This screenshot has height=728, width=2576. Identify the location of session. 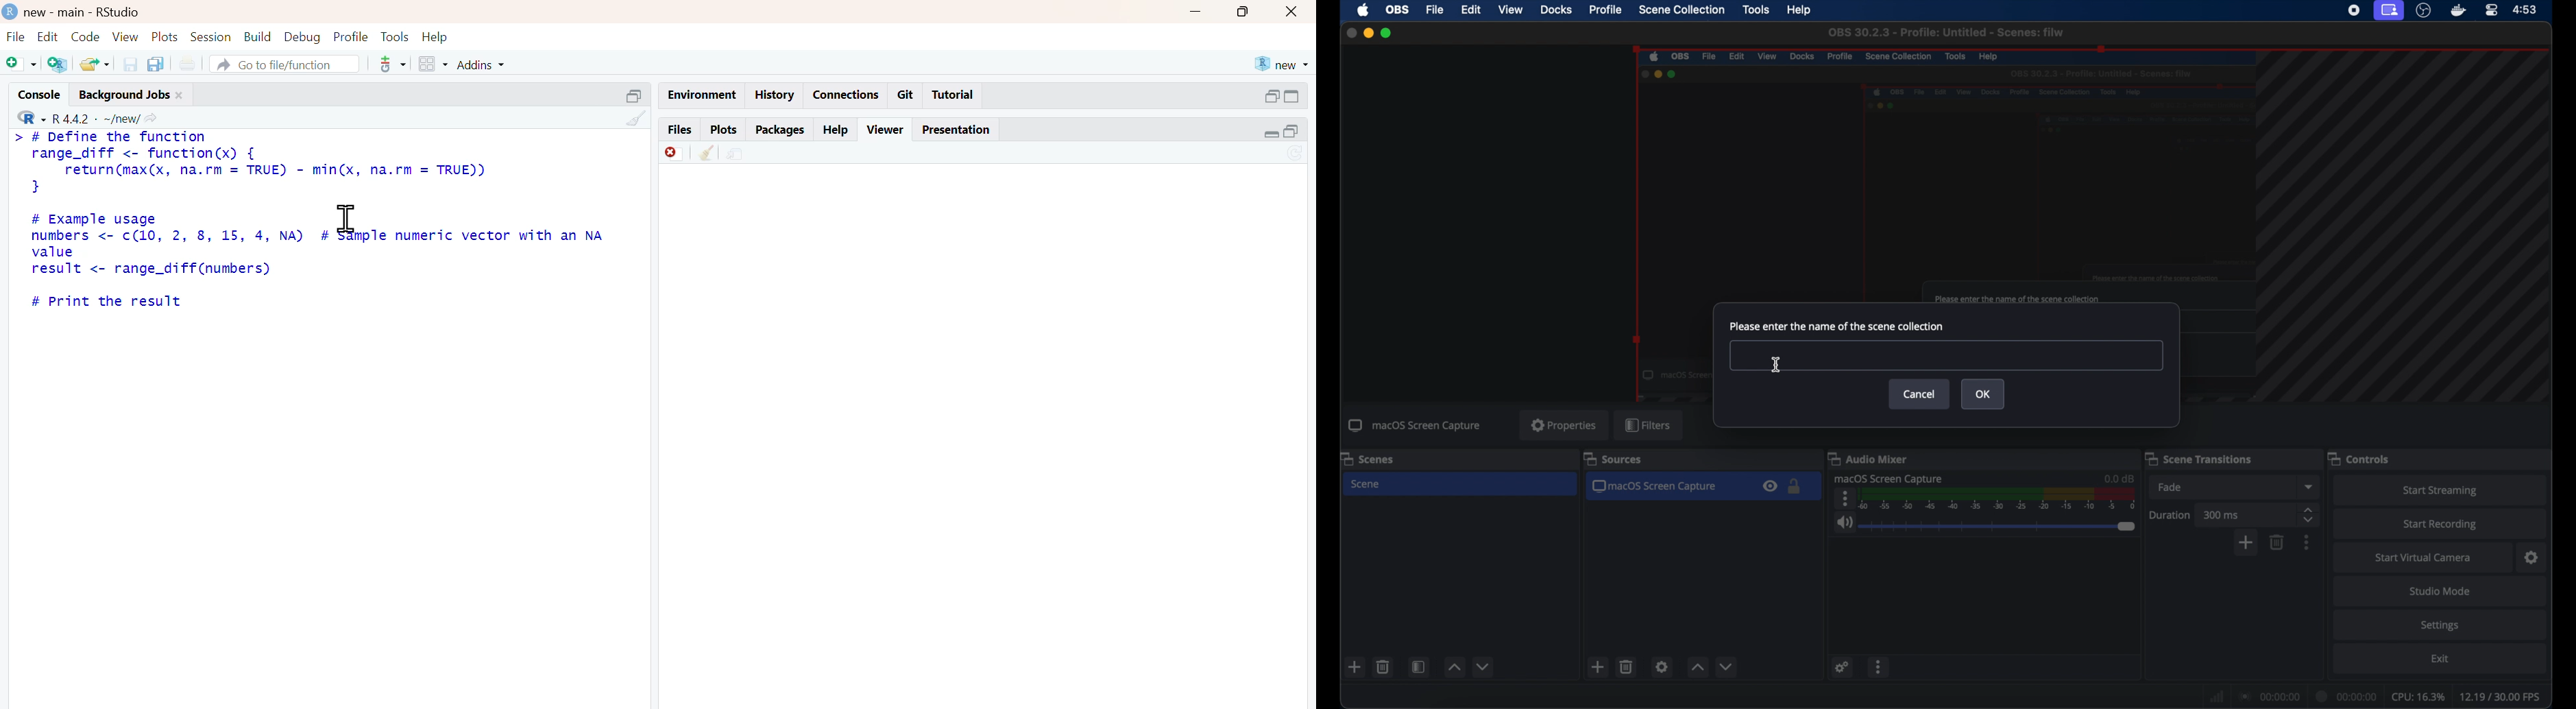
(212, 38).